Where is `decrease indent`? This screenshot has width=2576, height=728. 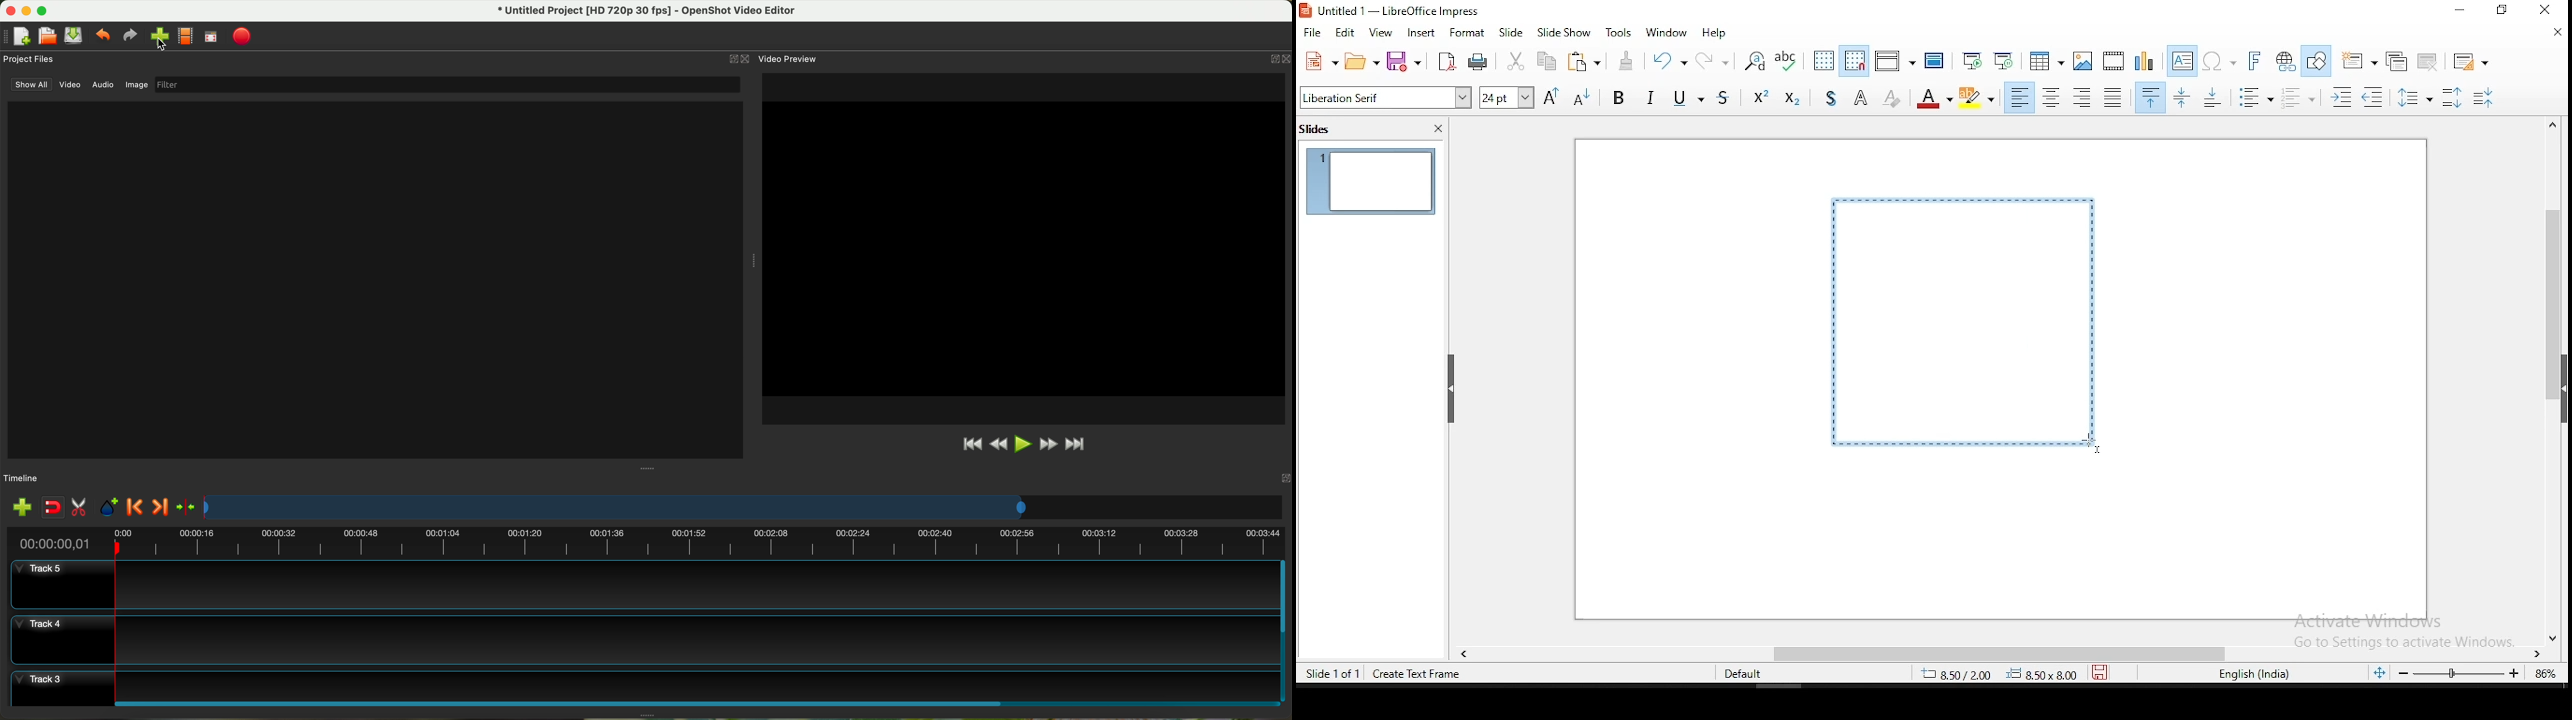
decrease indent is located at coordinates (2374, 98).